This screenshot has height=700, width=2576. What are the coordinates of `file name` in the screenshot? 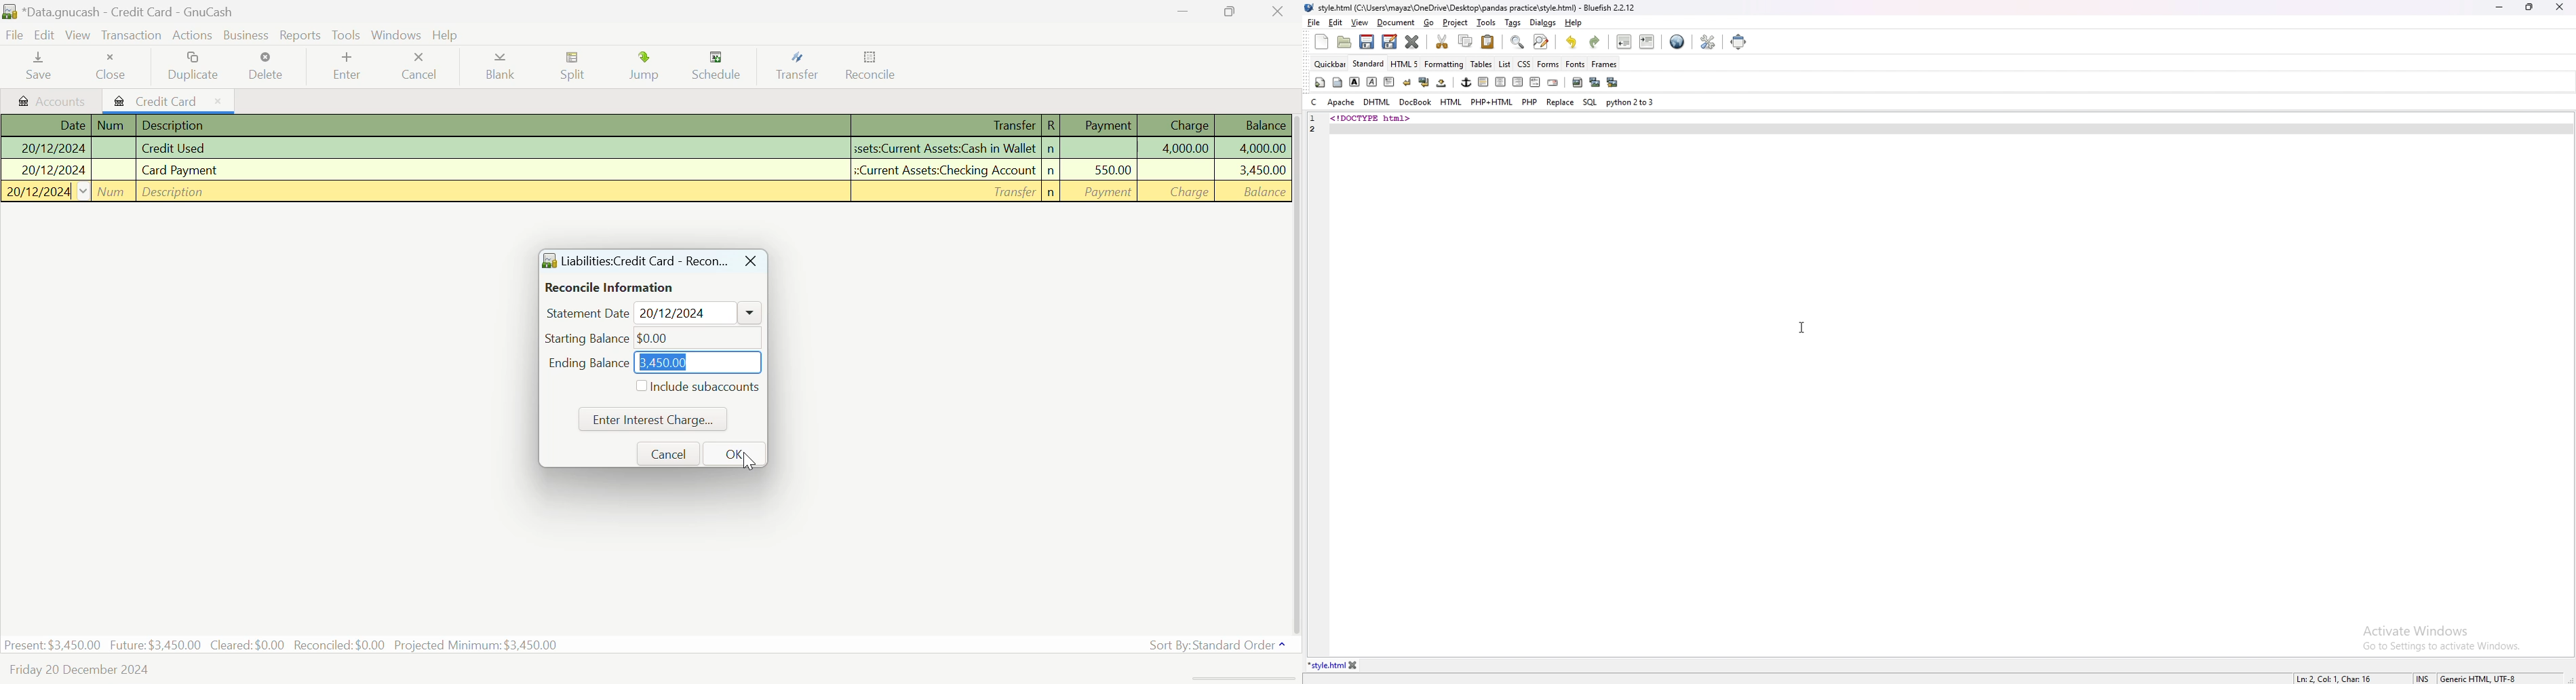 It's located at (1472, 9).